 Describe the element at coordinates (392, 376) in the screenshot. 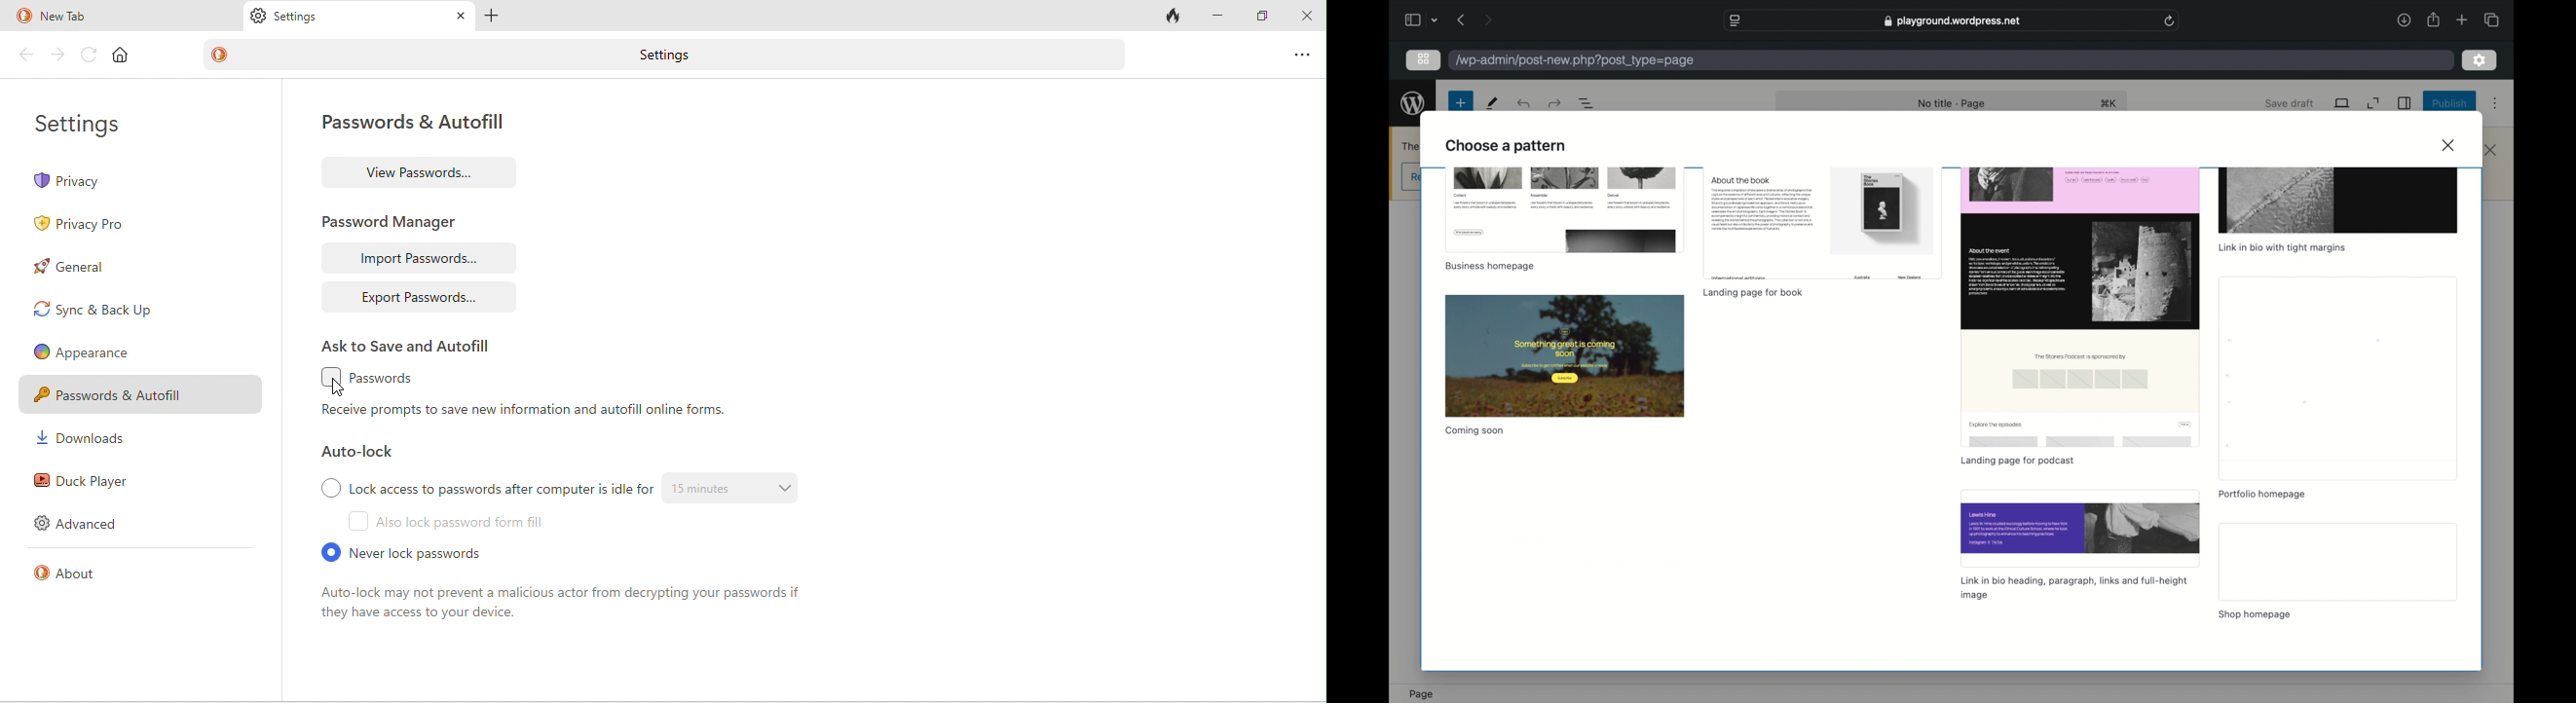

I see `passwords` at that location.